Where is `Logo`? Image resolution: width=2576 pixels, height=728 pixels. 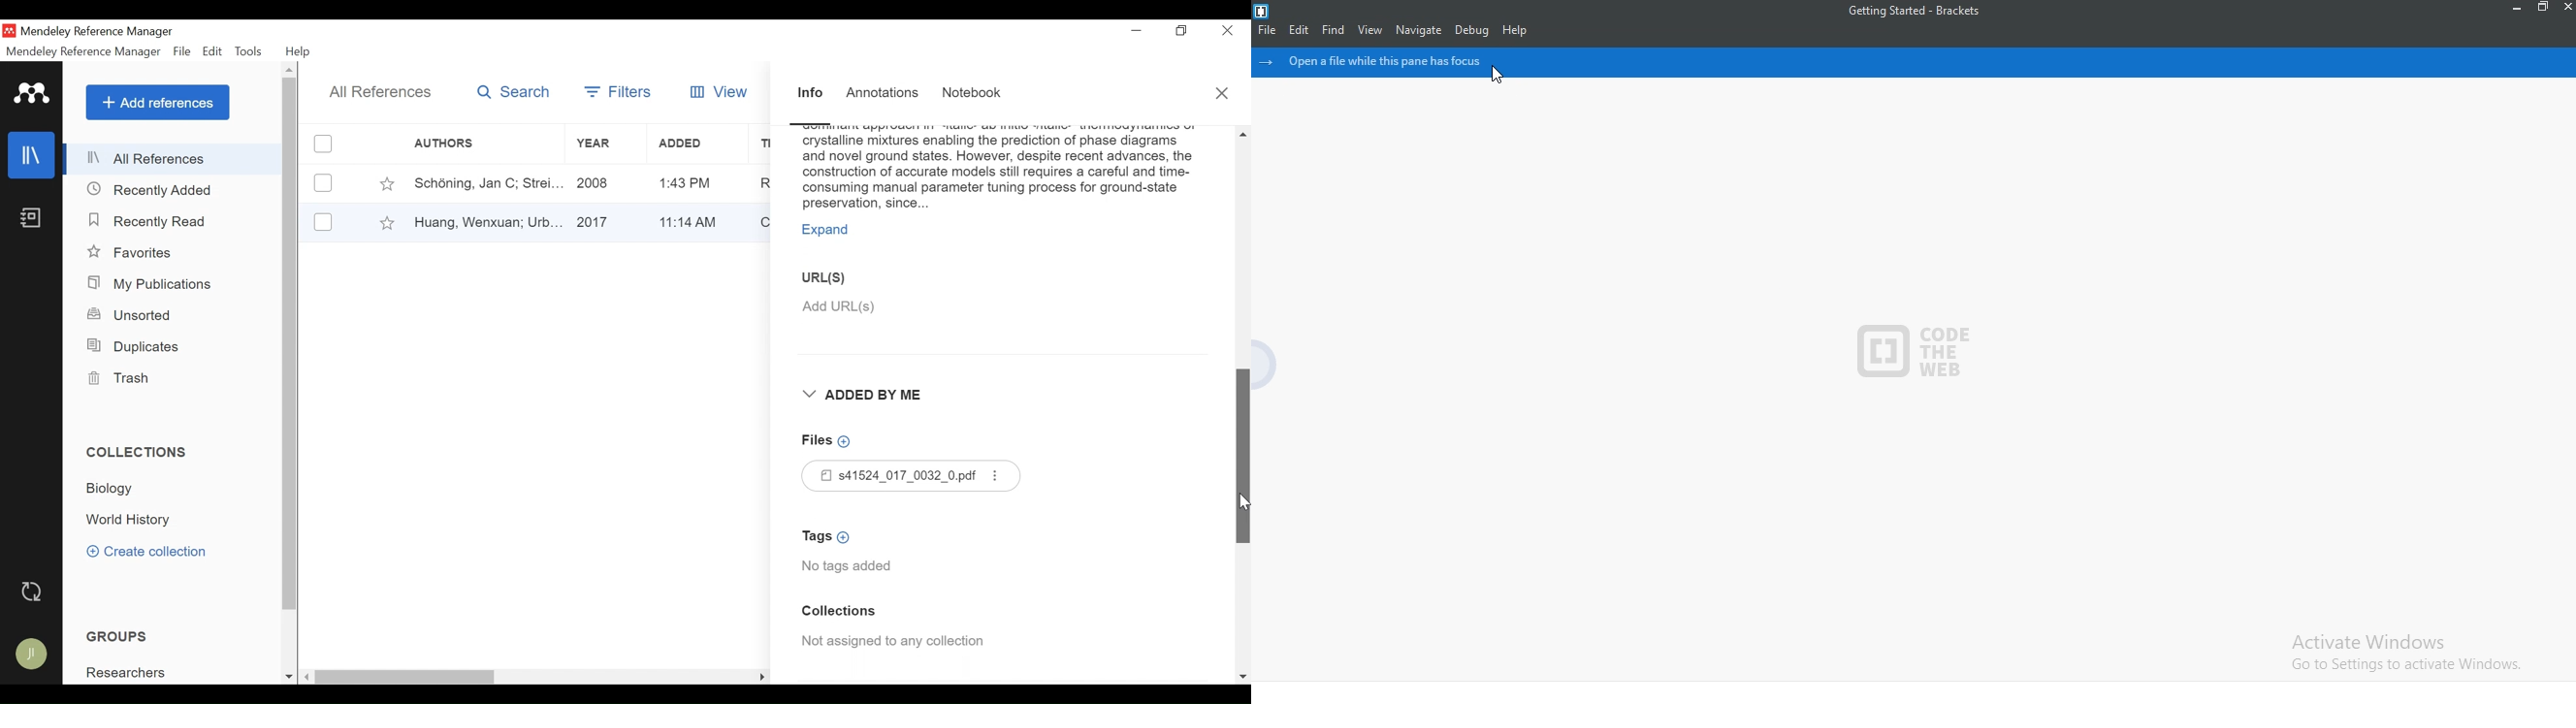
Logo is located at coordinates (1260, 11).